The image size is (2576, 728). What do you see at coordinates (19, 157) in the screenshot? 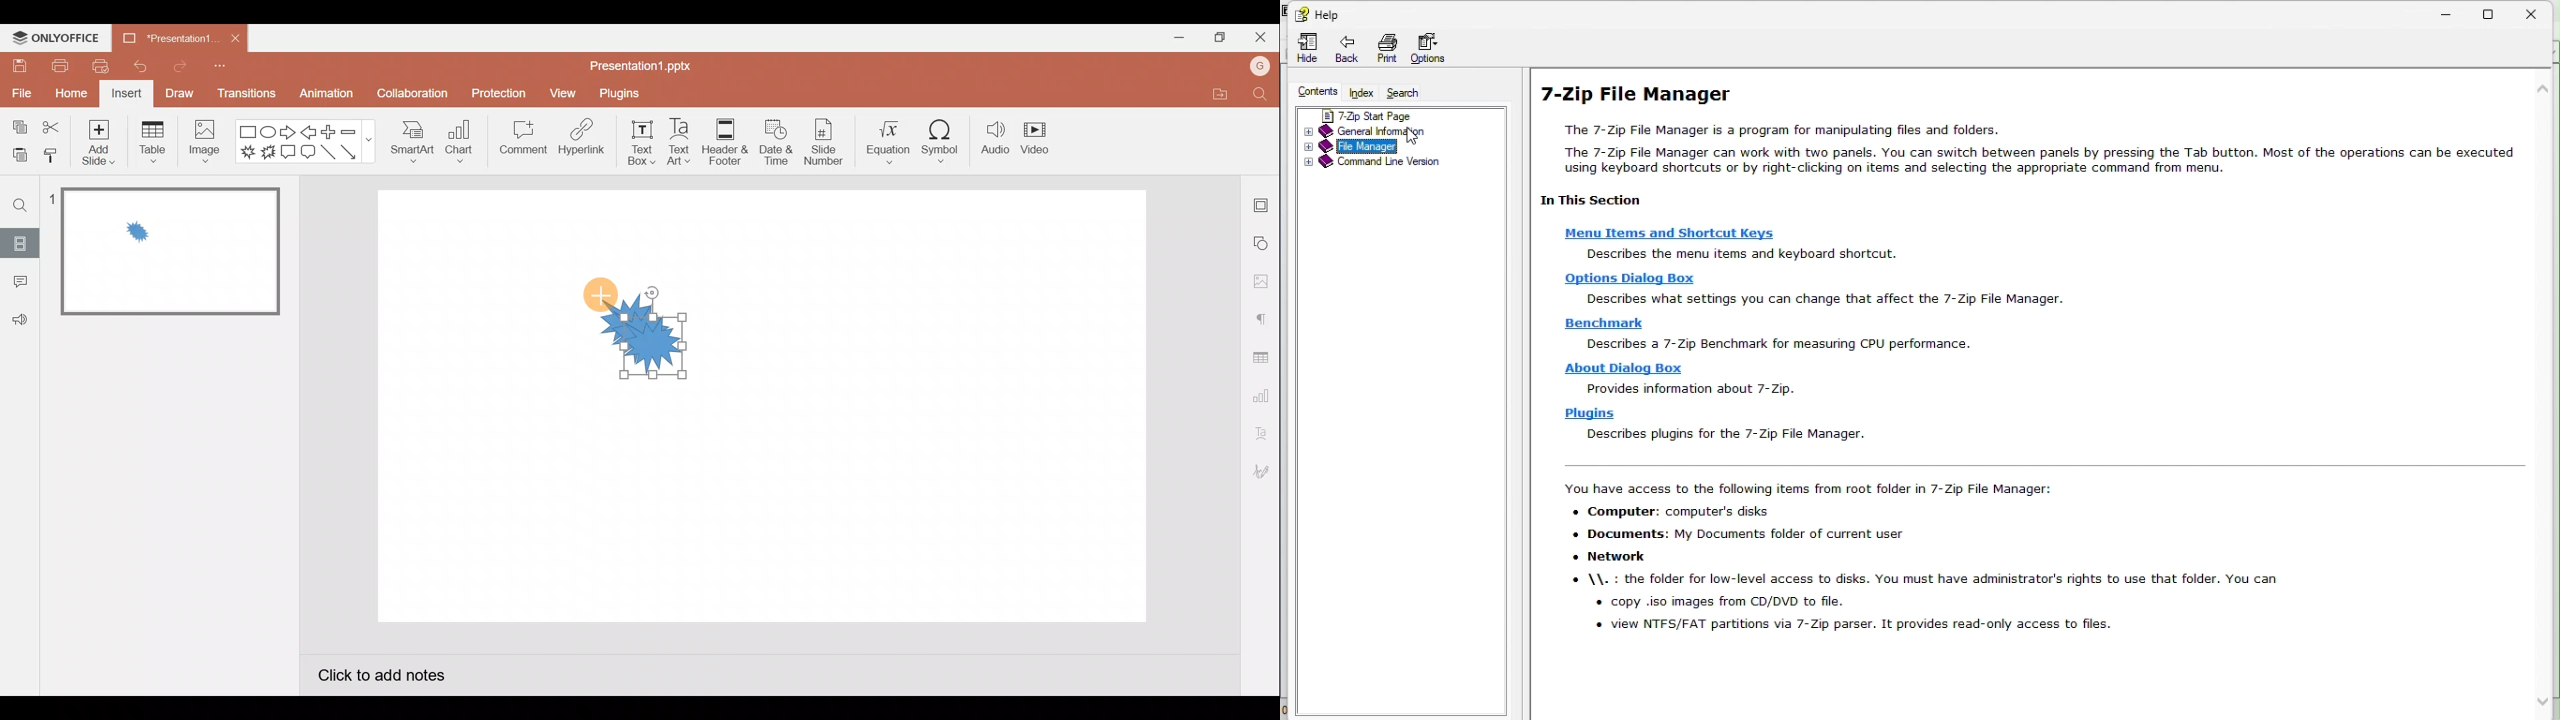
I see `Paste` at bounding box center [19, 157].